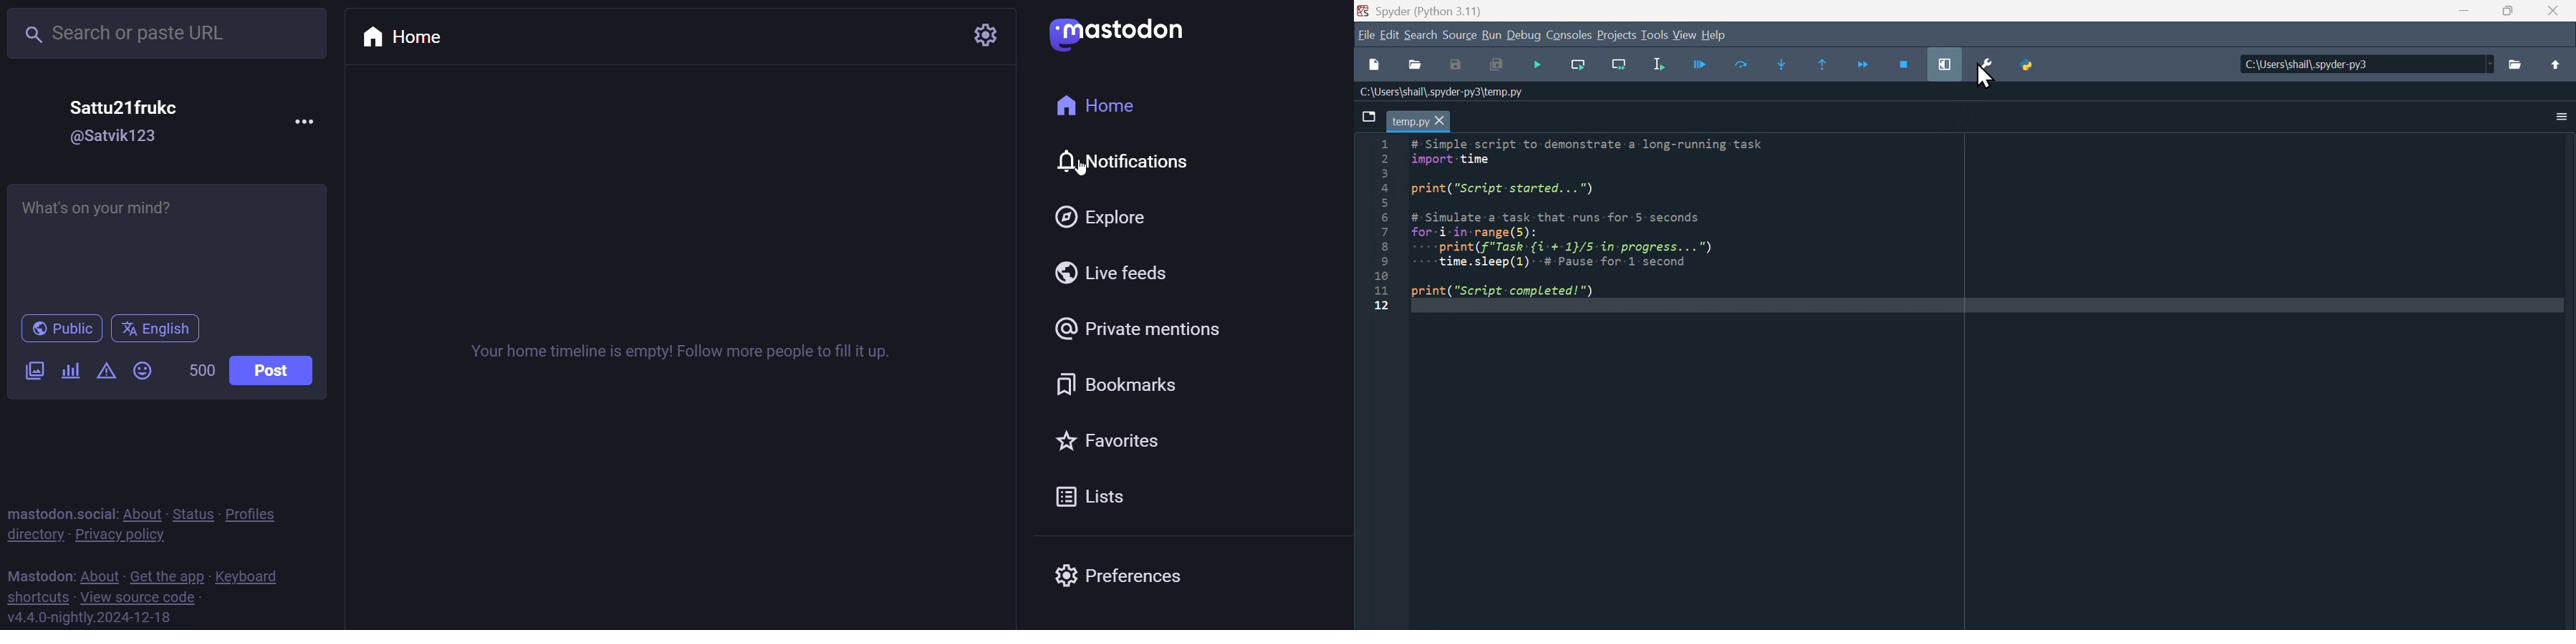 This screenshot has width=2576, height=644. What do you see at coordinates (2520, 67) in the screenshot?
I see `Folder` at bounding box center [2520, 67].